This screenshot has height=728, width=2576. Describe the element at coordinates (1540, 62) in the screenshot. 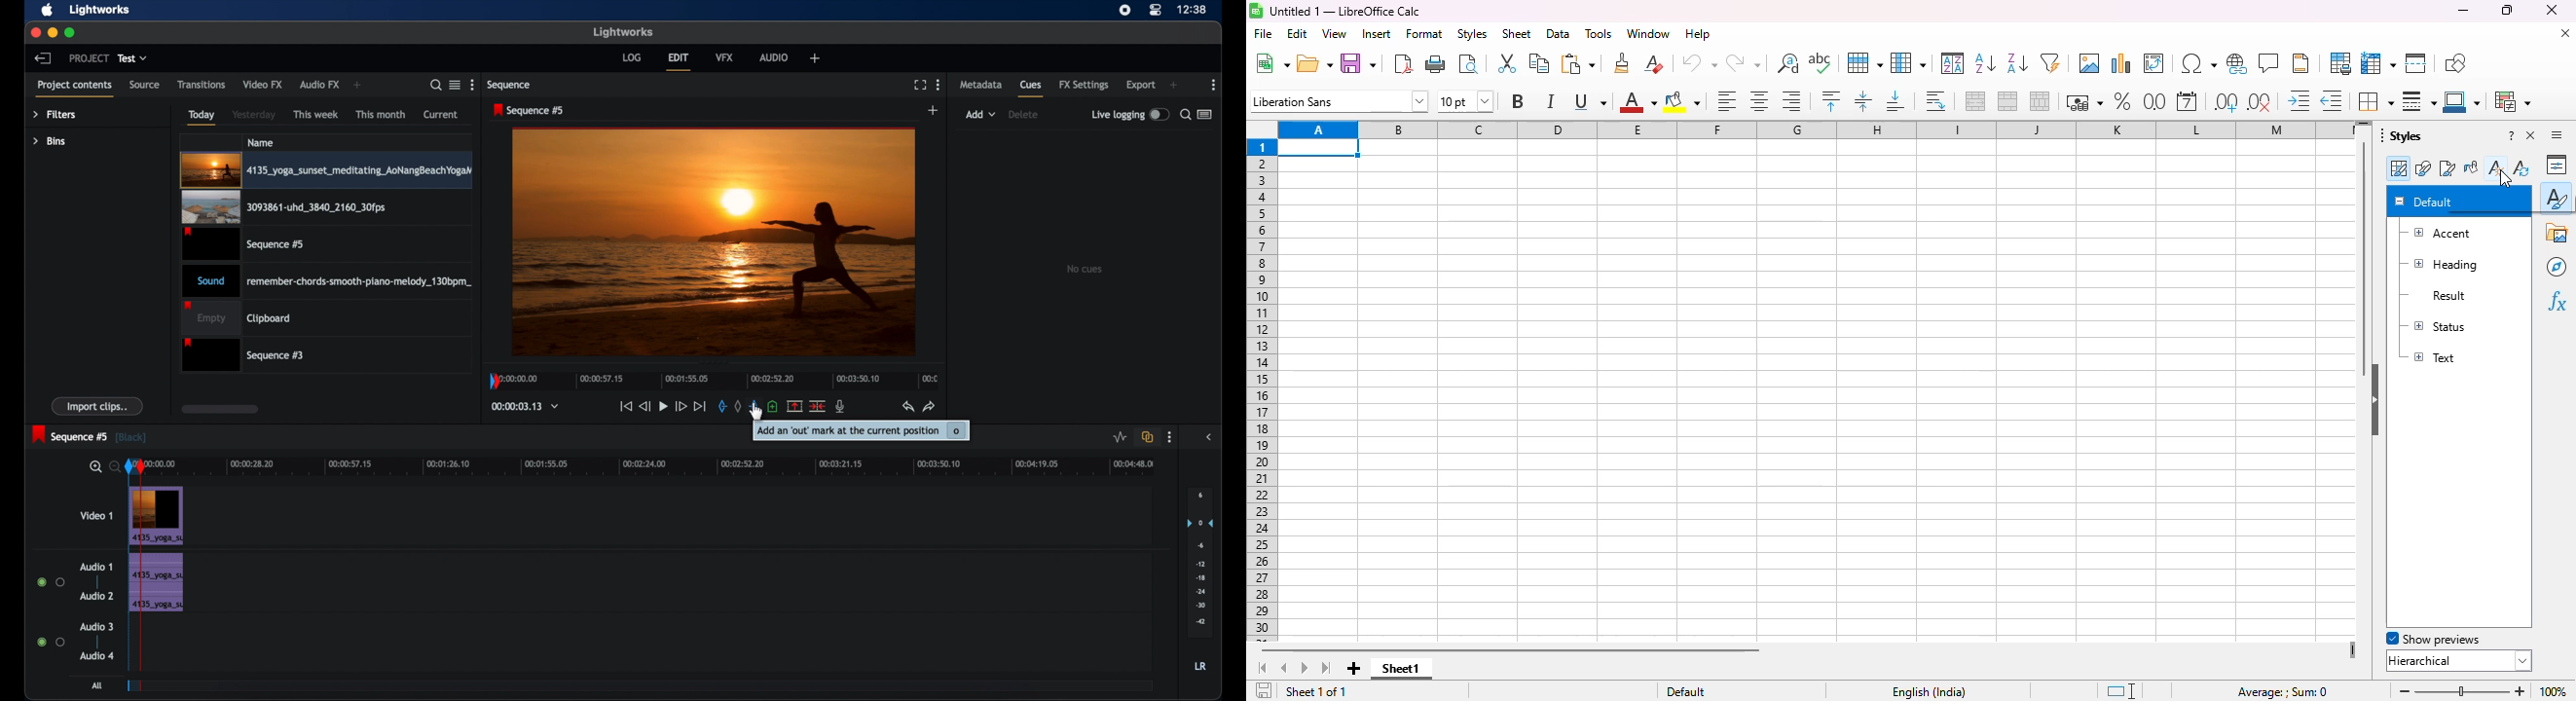

I see `copy` at that location.